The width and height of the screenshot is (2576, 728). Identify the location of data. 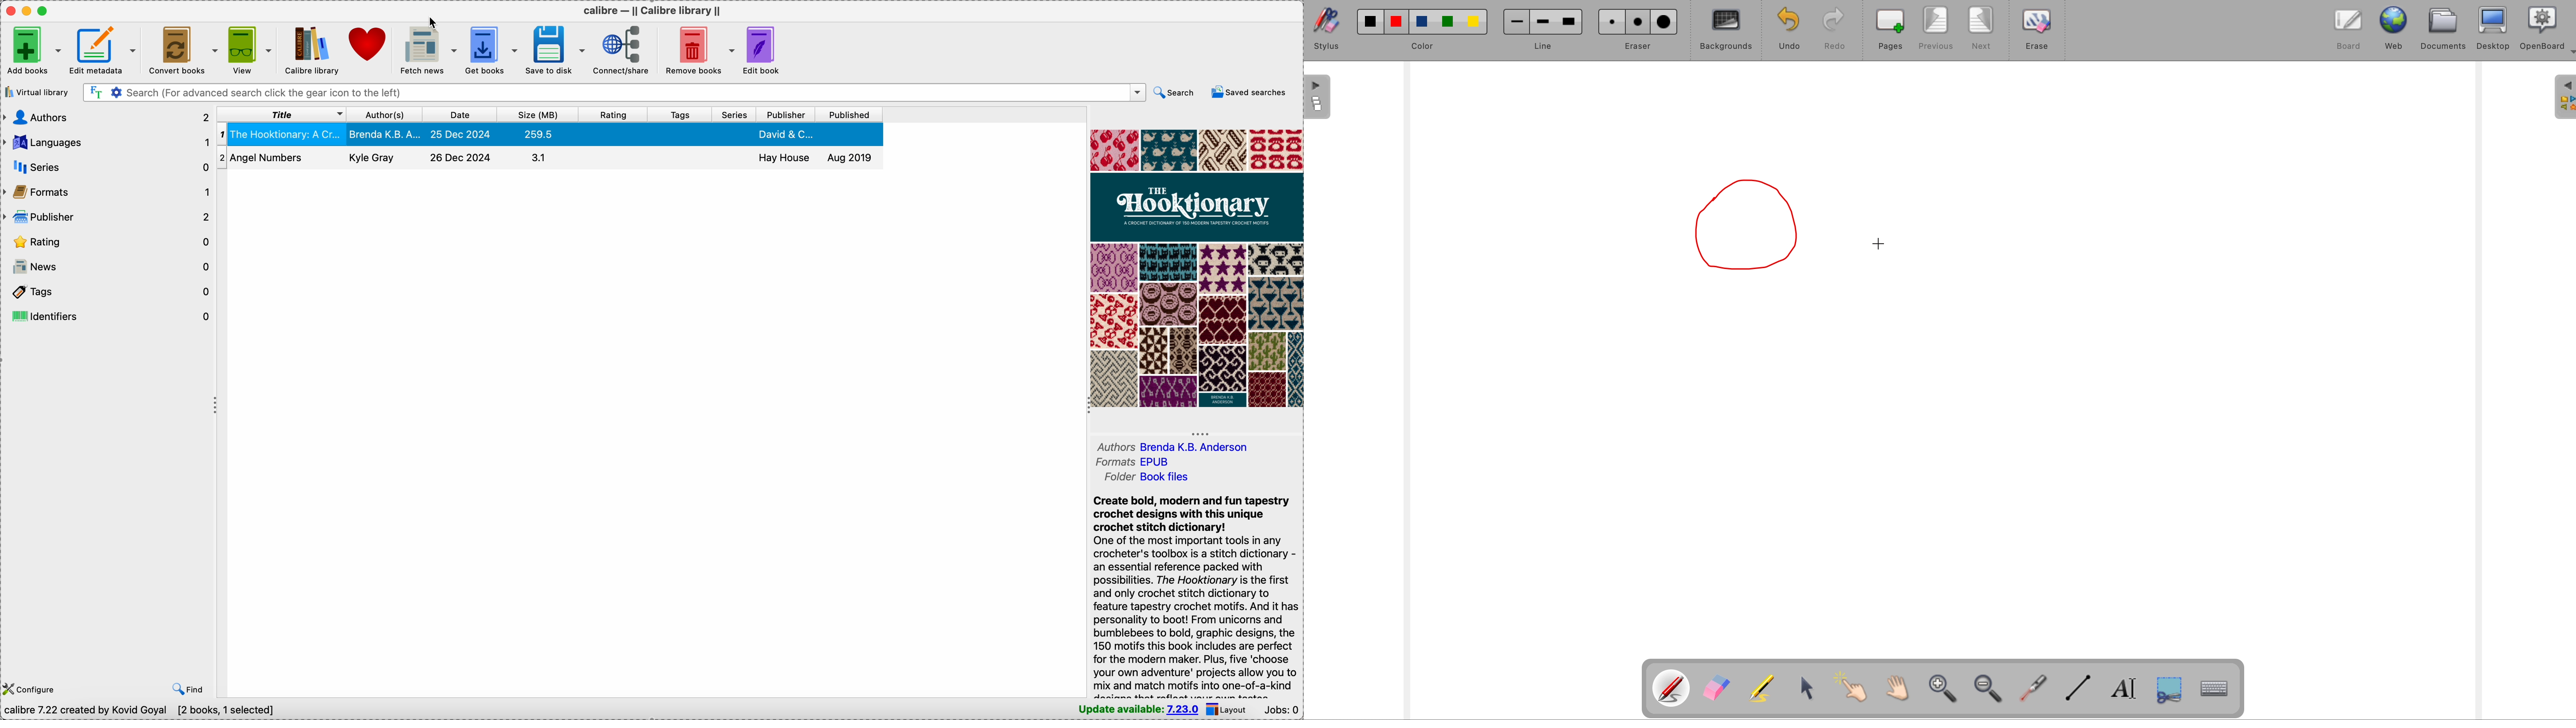
(141, 712).